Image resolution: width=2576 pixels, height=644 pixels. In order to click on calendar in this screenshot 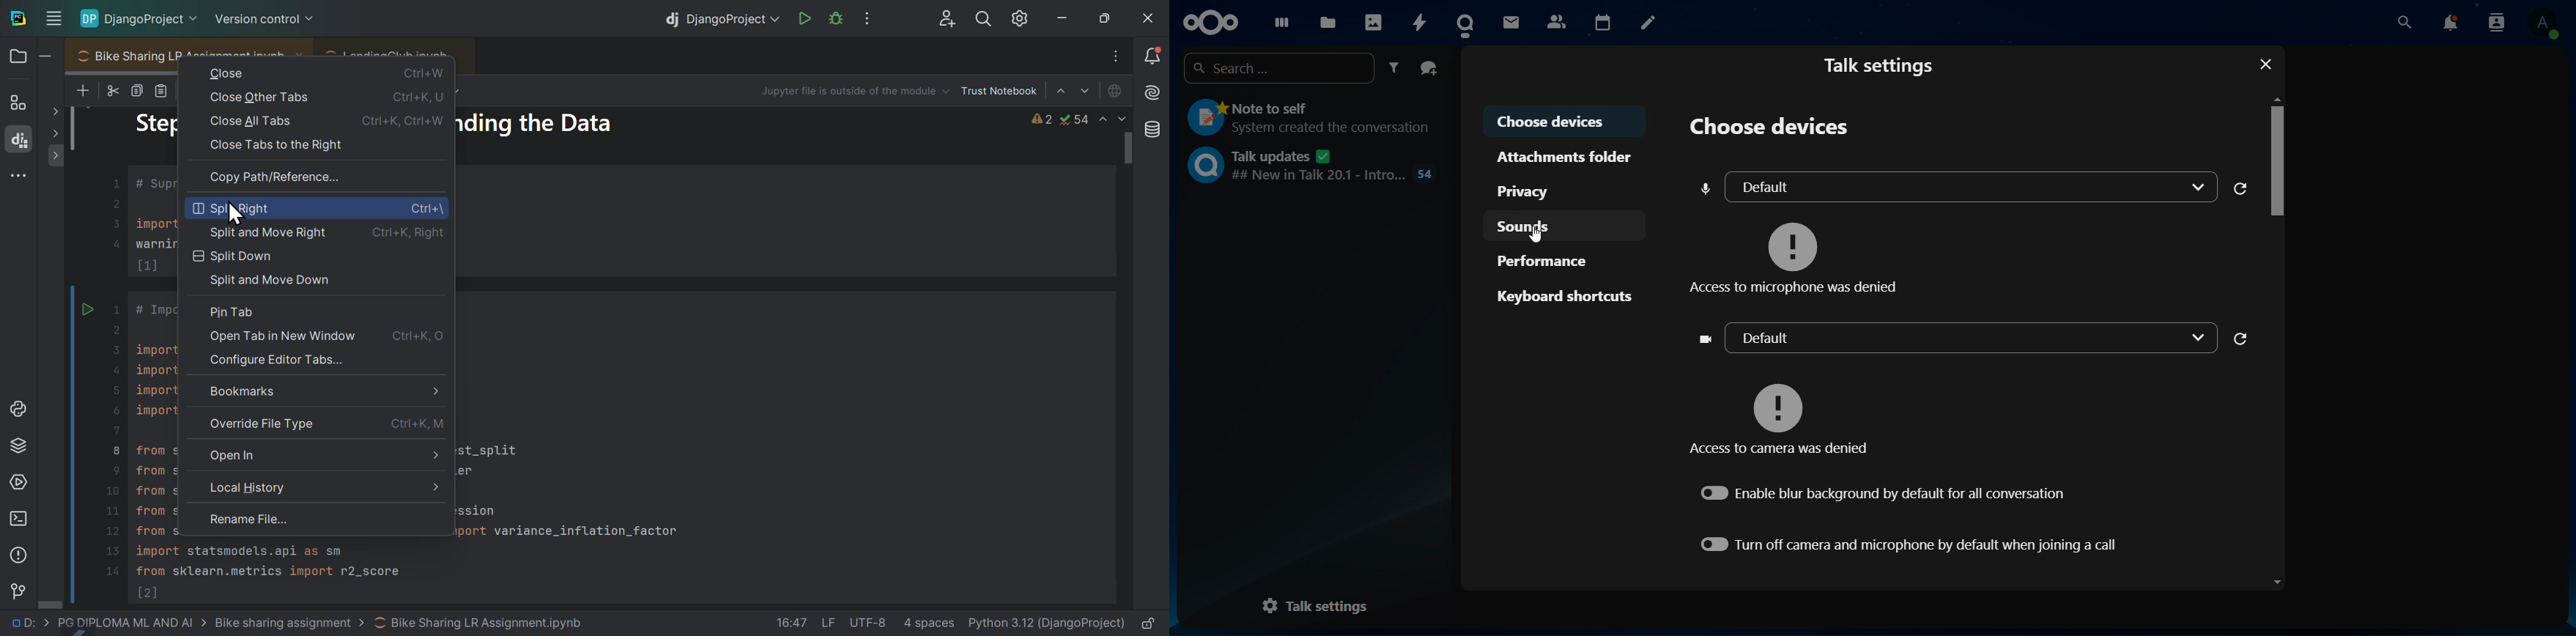, I will do `click(1602, 21)`.